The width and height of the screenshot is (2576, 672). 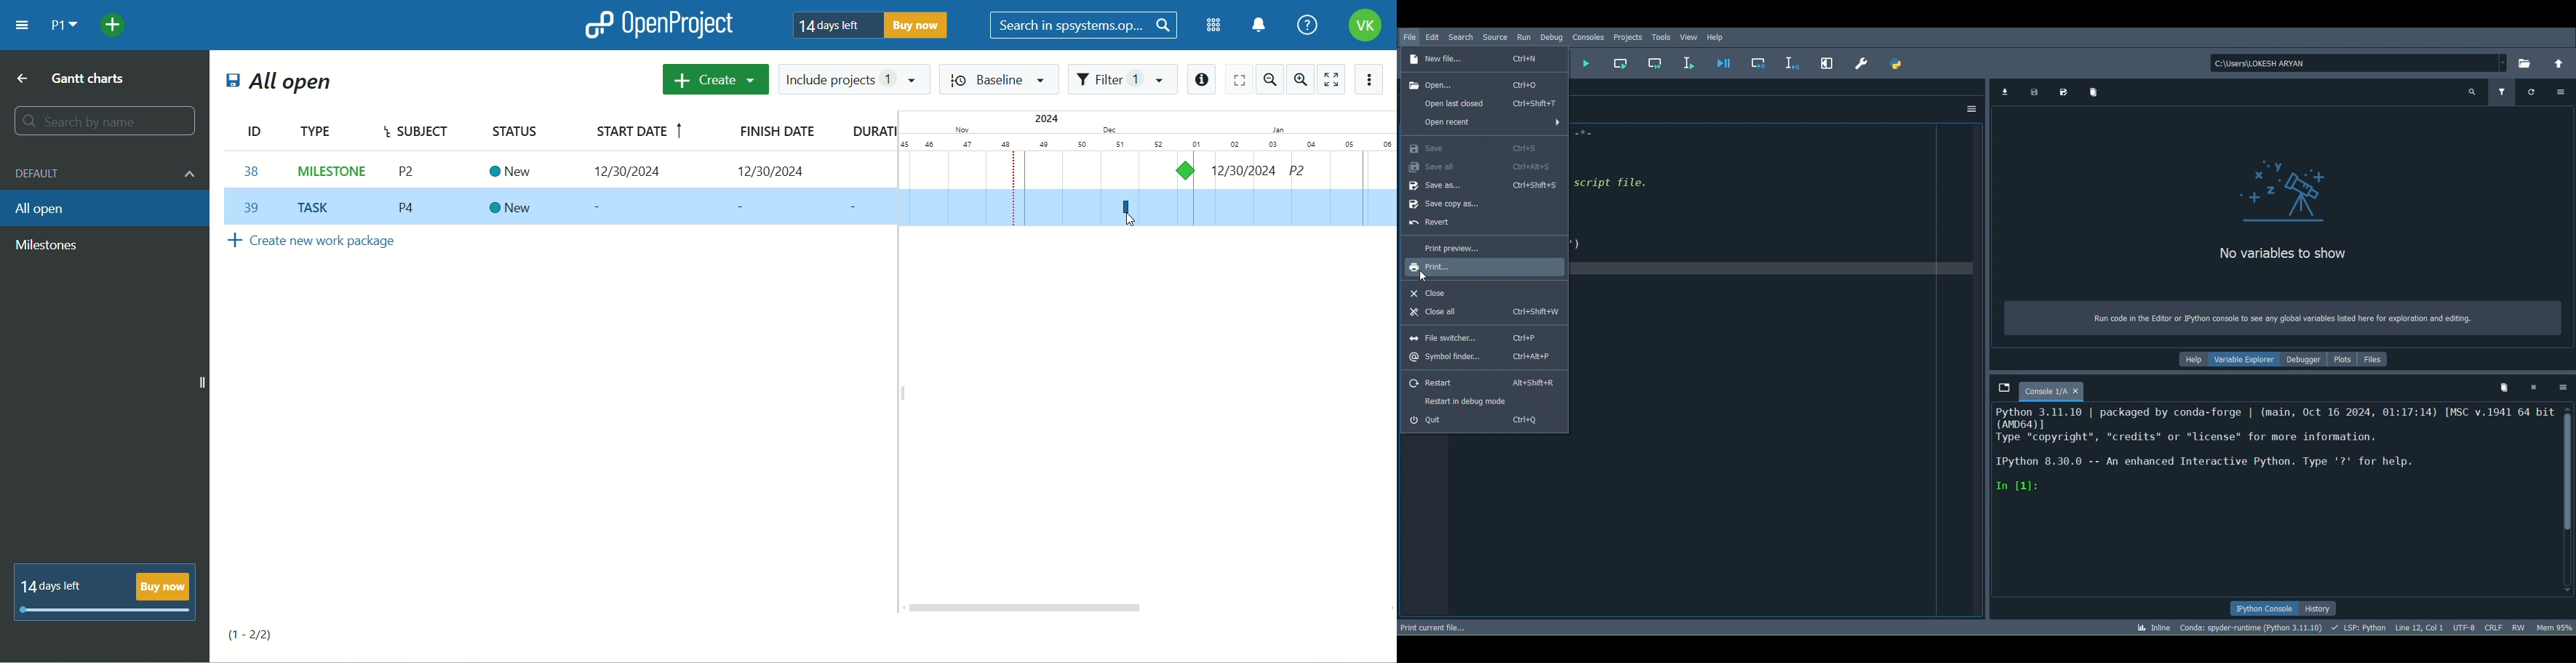 What do you see at coordinates (1587, 38) in the screenshot?
I see `Consoles` at bounding box center [1587, 38].